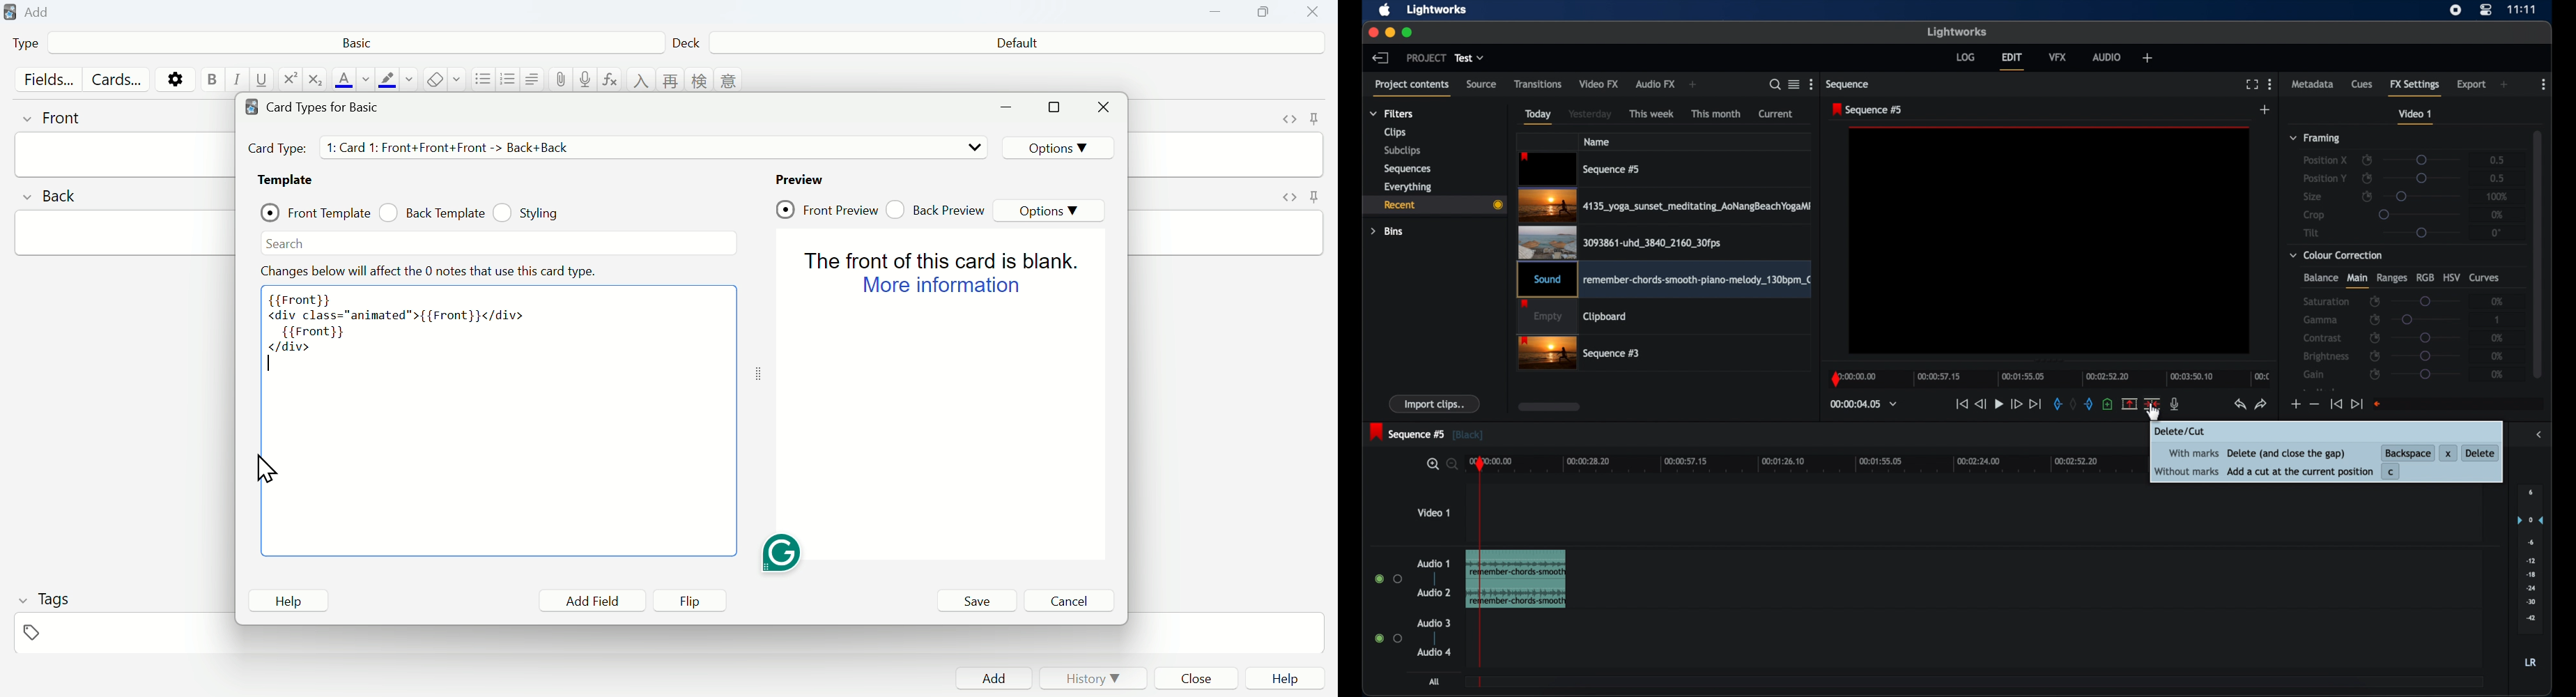 This screenshot has width=2576, height=700. What do you see at coordinates (1104, 109) in the screenshot?
I see `Close` at bounding box center [1104, 109].